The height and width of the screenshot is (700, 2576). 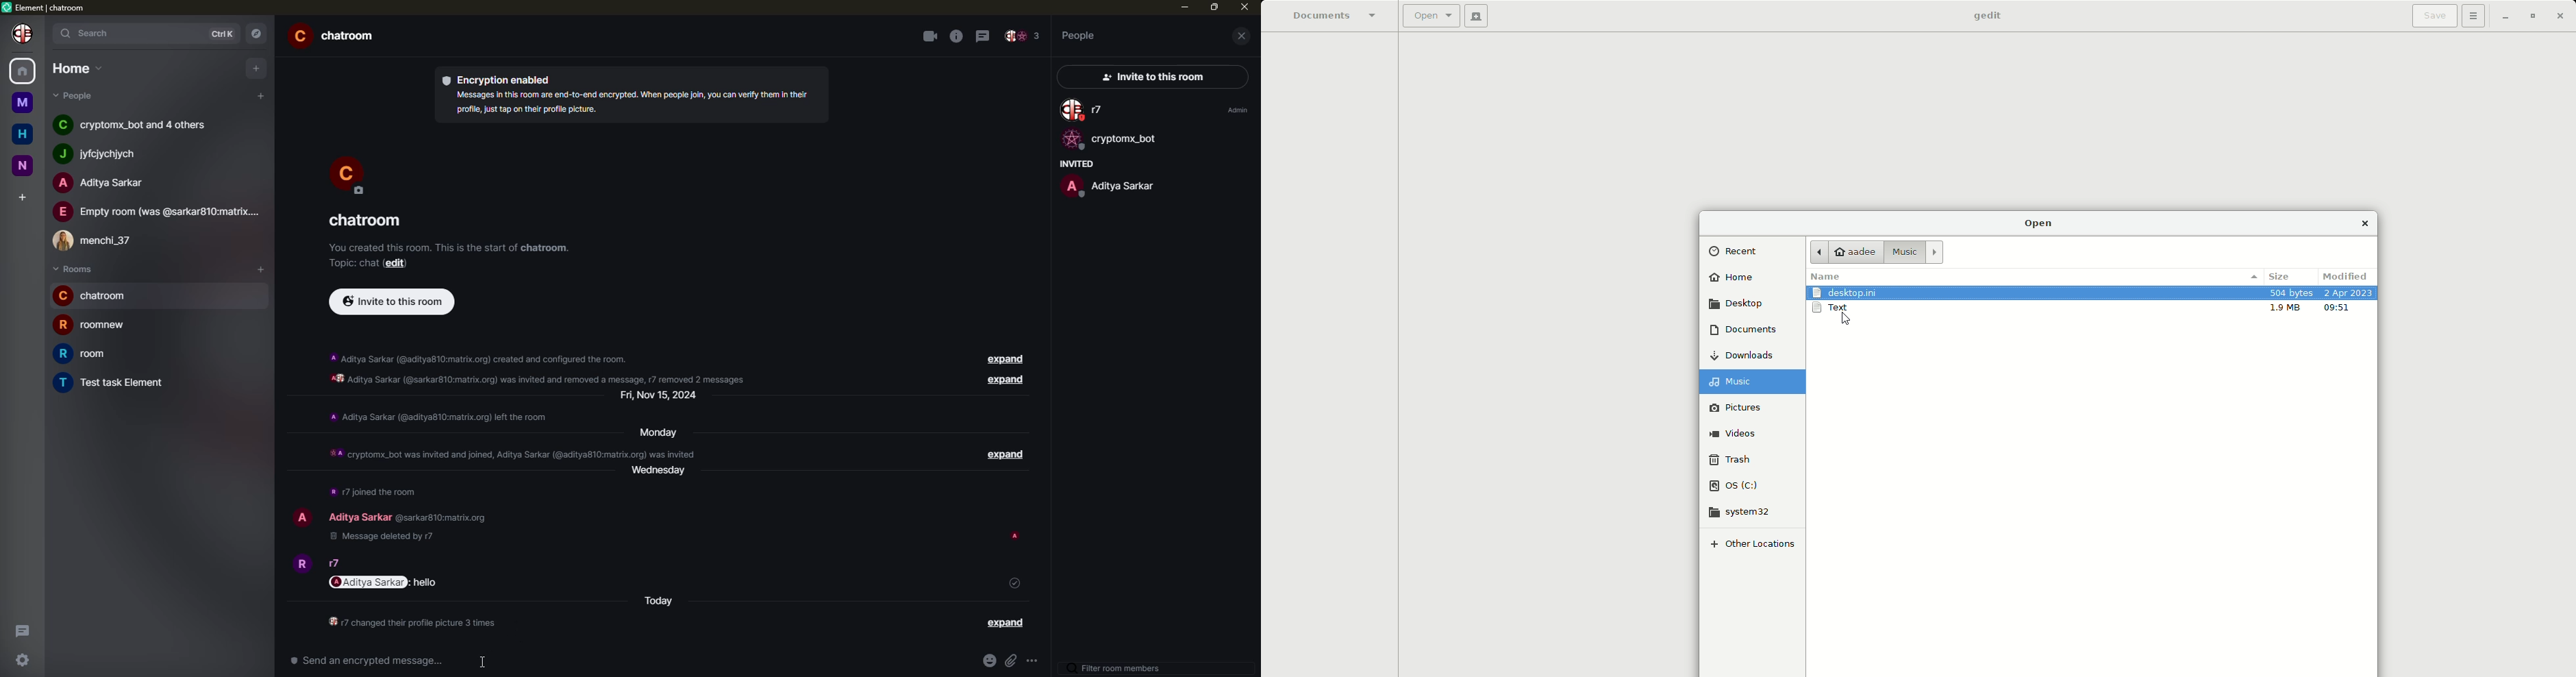 What do you see at coordinates (1074, 164) in the screenshot?
I see `invited` at bounding box center [1074, 164].